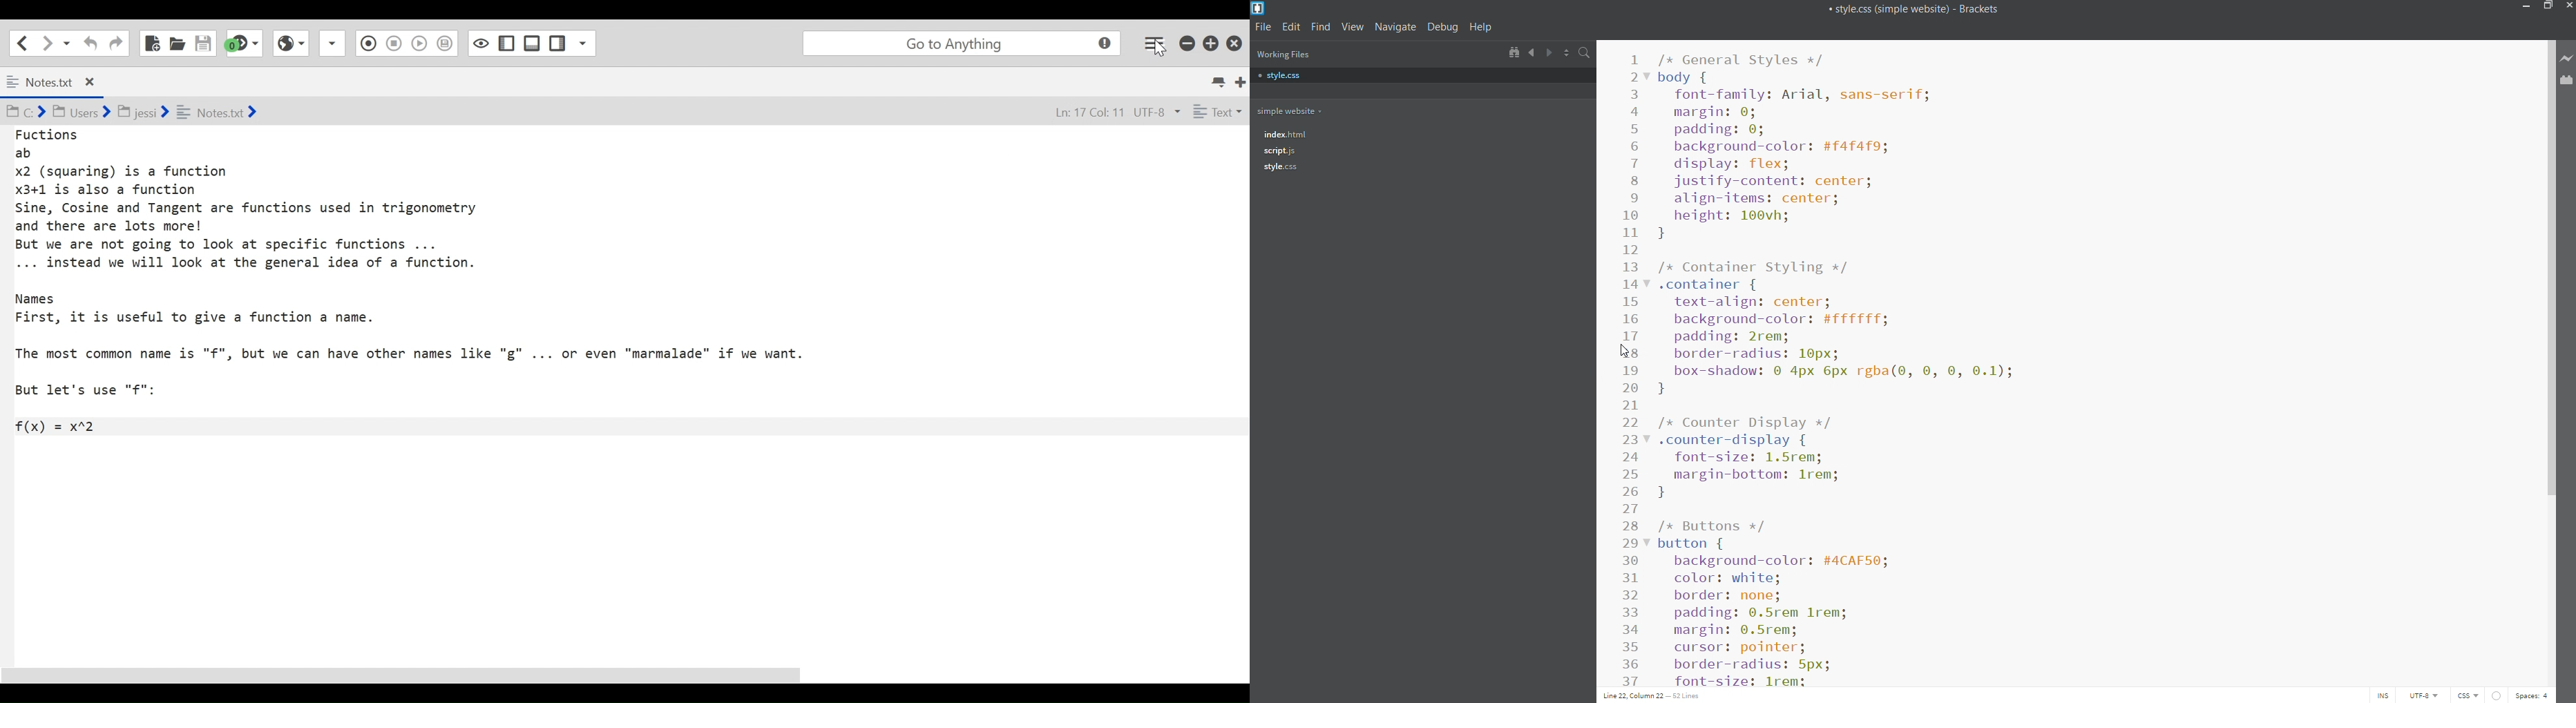 Image resolution: width=2576 pixels, height=728 pixels. What do you see at coordinates (2568, 82) in the screenshot?
I see `extension management` at bounding box center [2568, 82].